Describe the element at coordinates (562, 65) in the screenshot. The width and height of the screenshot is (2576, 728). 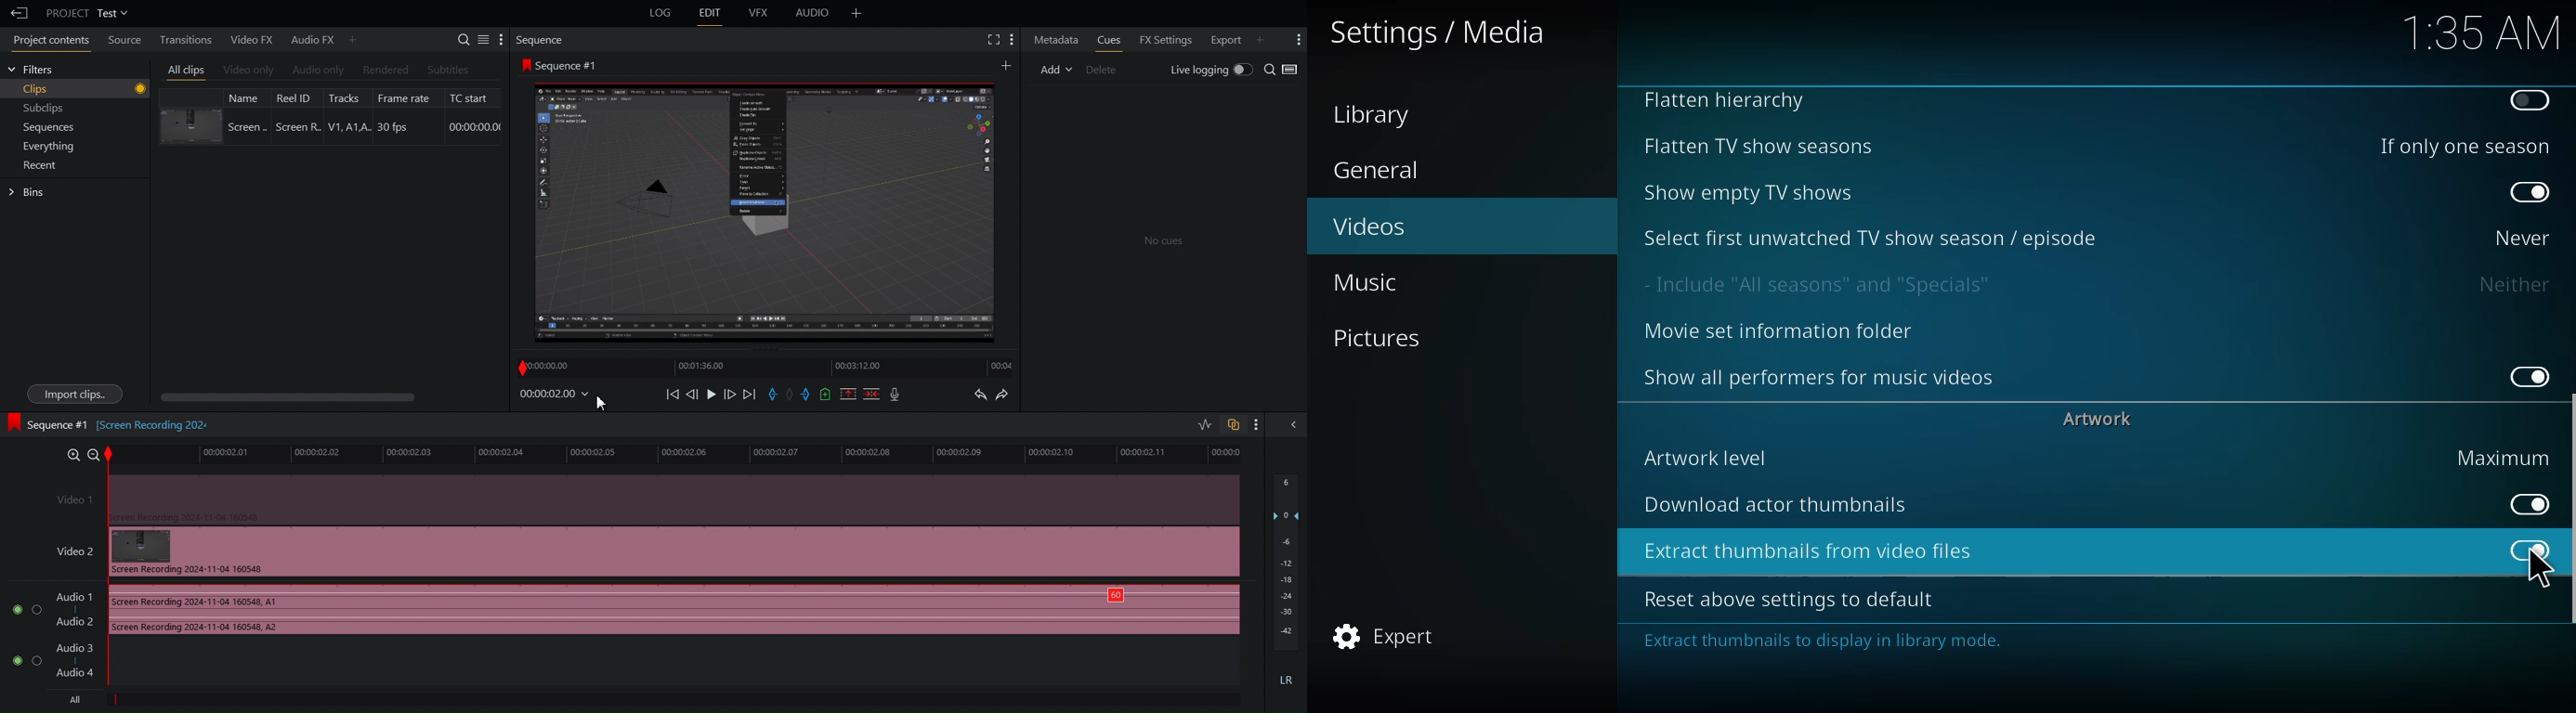
I see `Sequence #1` at that location.